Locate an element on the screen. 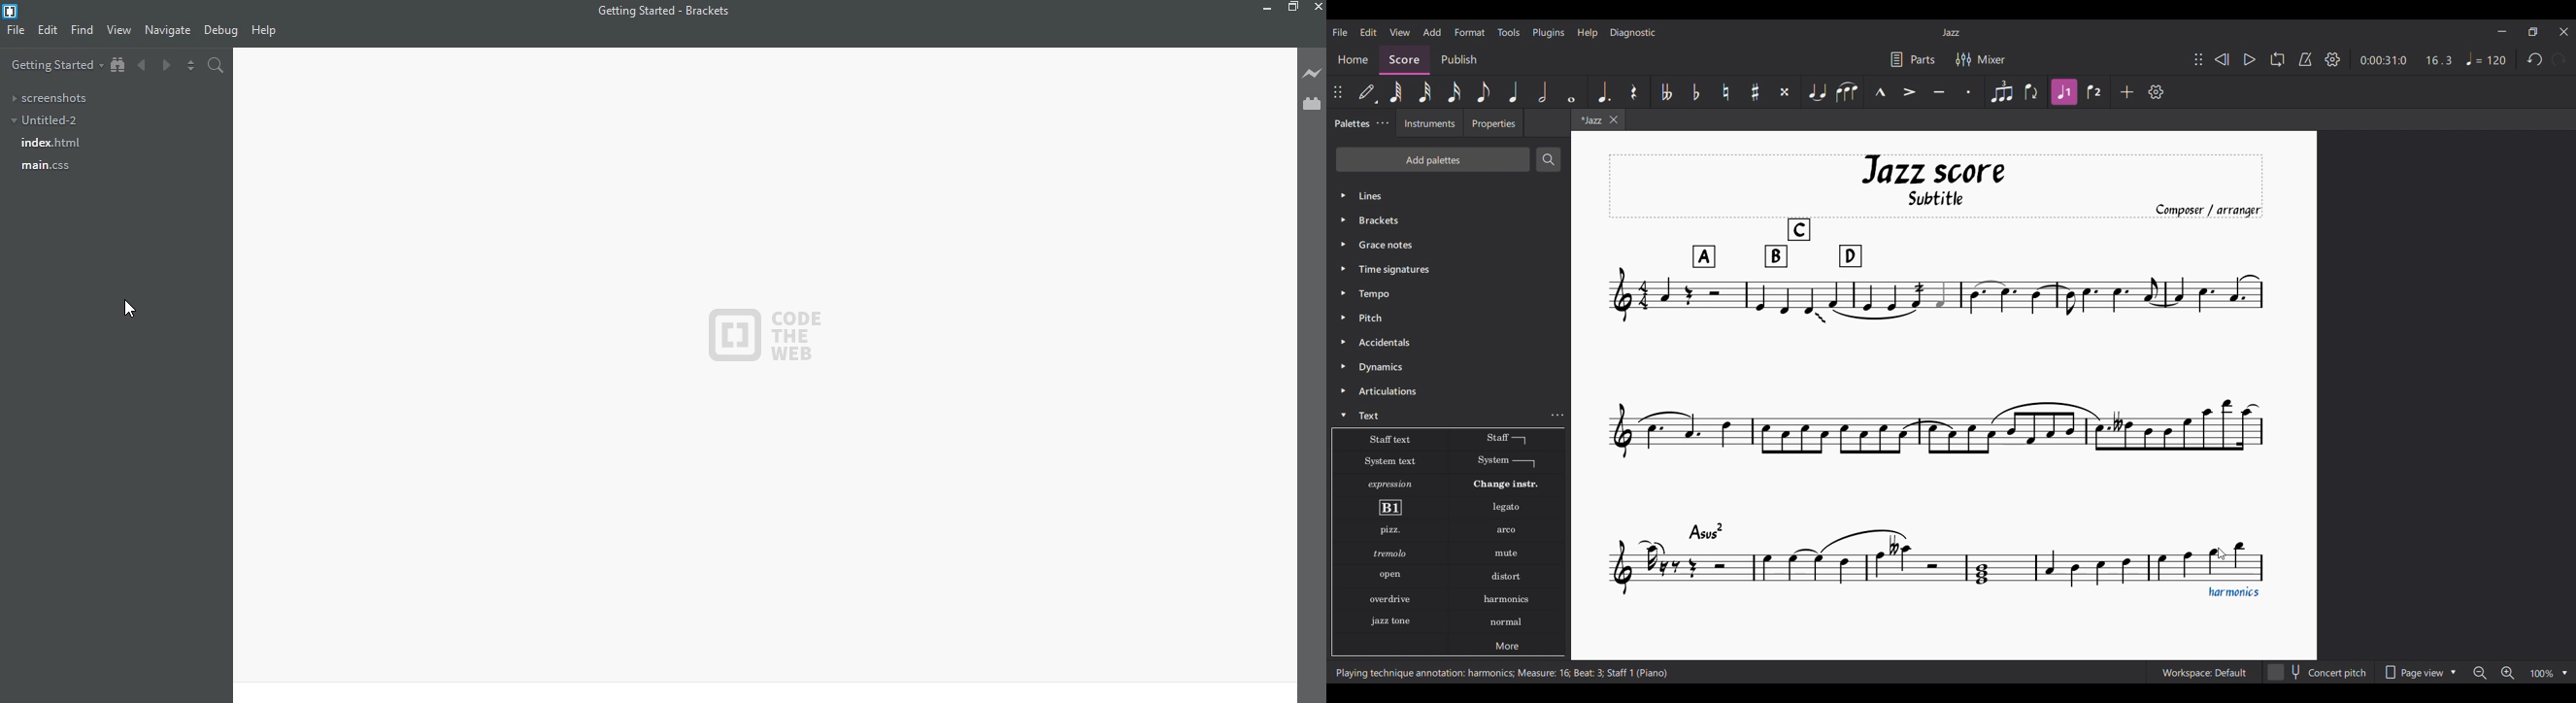 Image resolution: width=2576 pixels, height=728 pixels. Properties is located at coordinates (1493, 126).